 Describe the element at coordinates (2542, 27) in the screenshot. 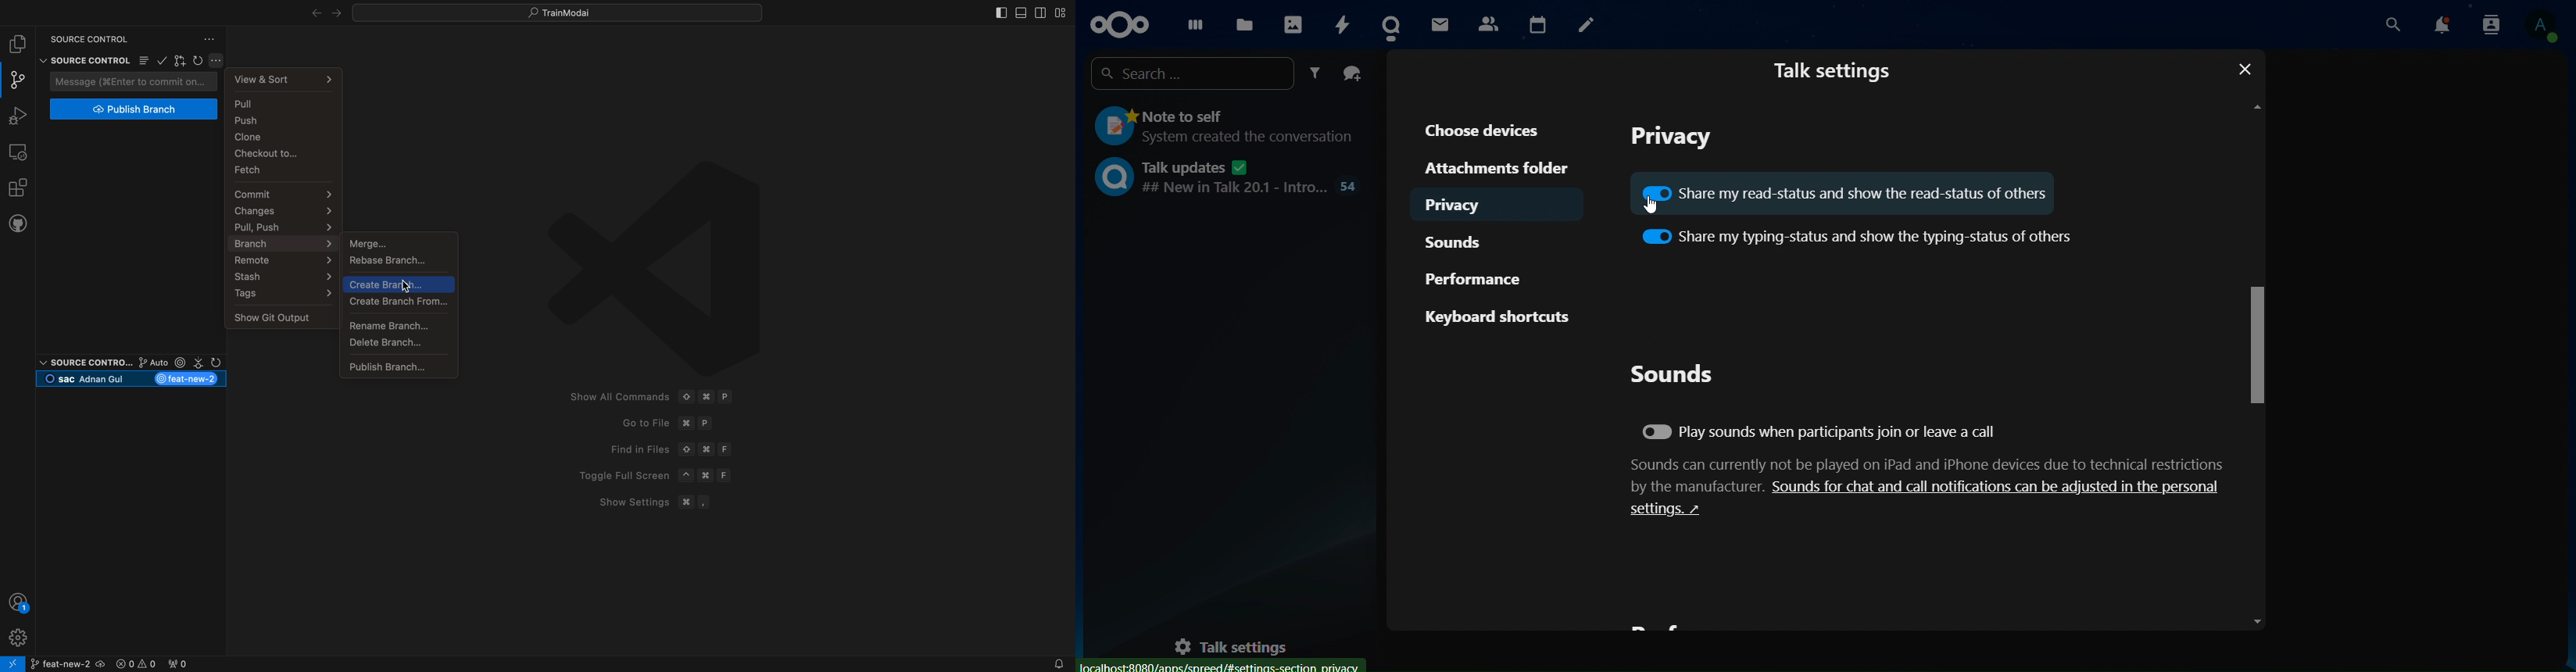

I see `view profile` at that location.